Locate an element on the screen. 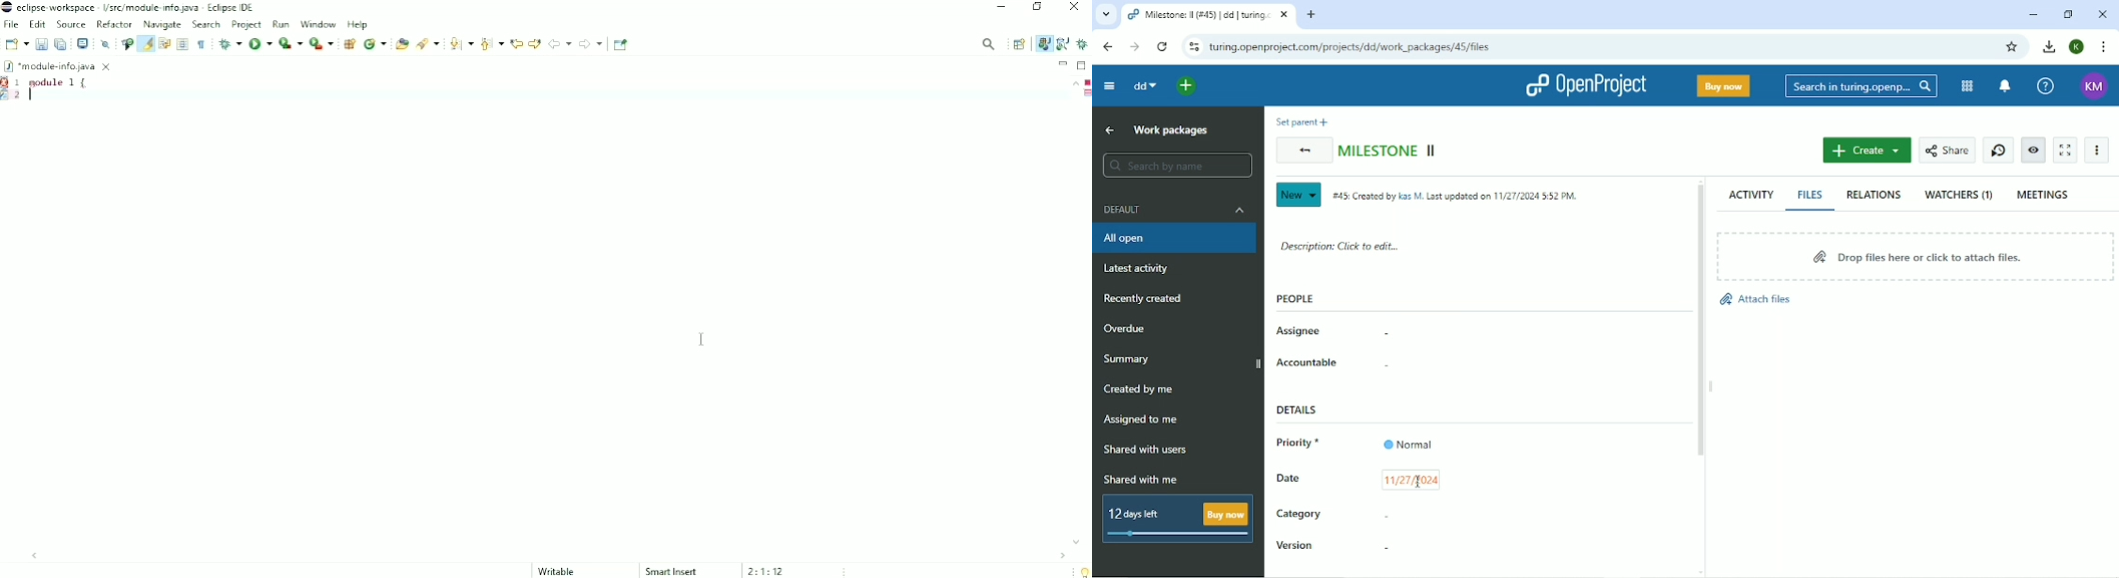 This screenshot has width=2128, height=588. Shared with me is located at coordinates (1144, 479).